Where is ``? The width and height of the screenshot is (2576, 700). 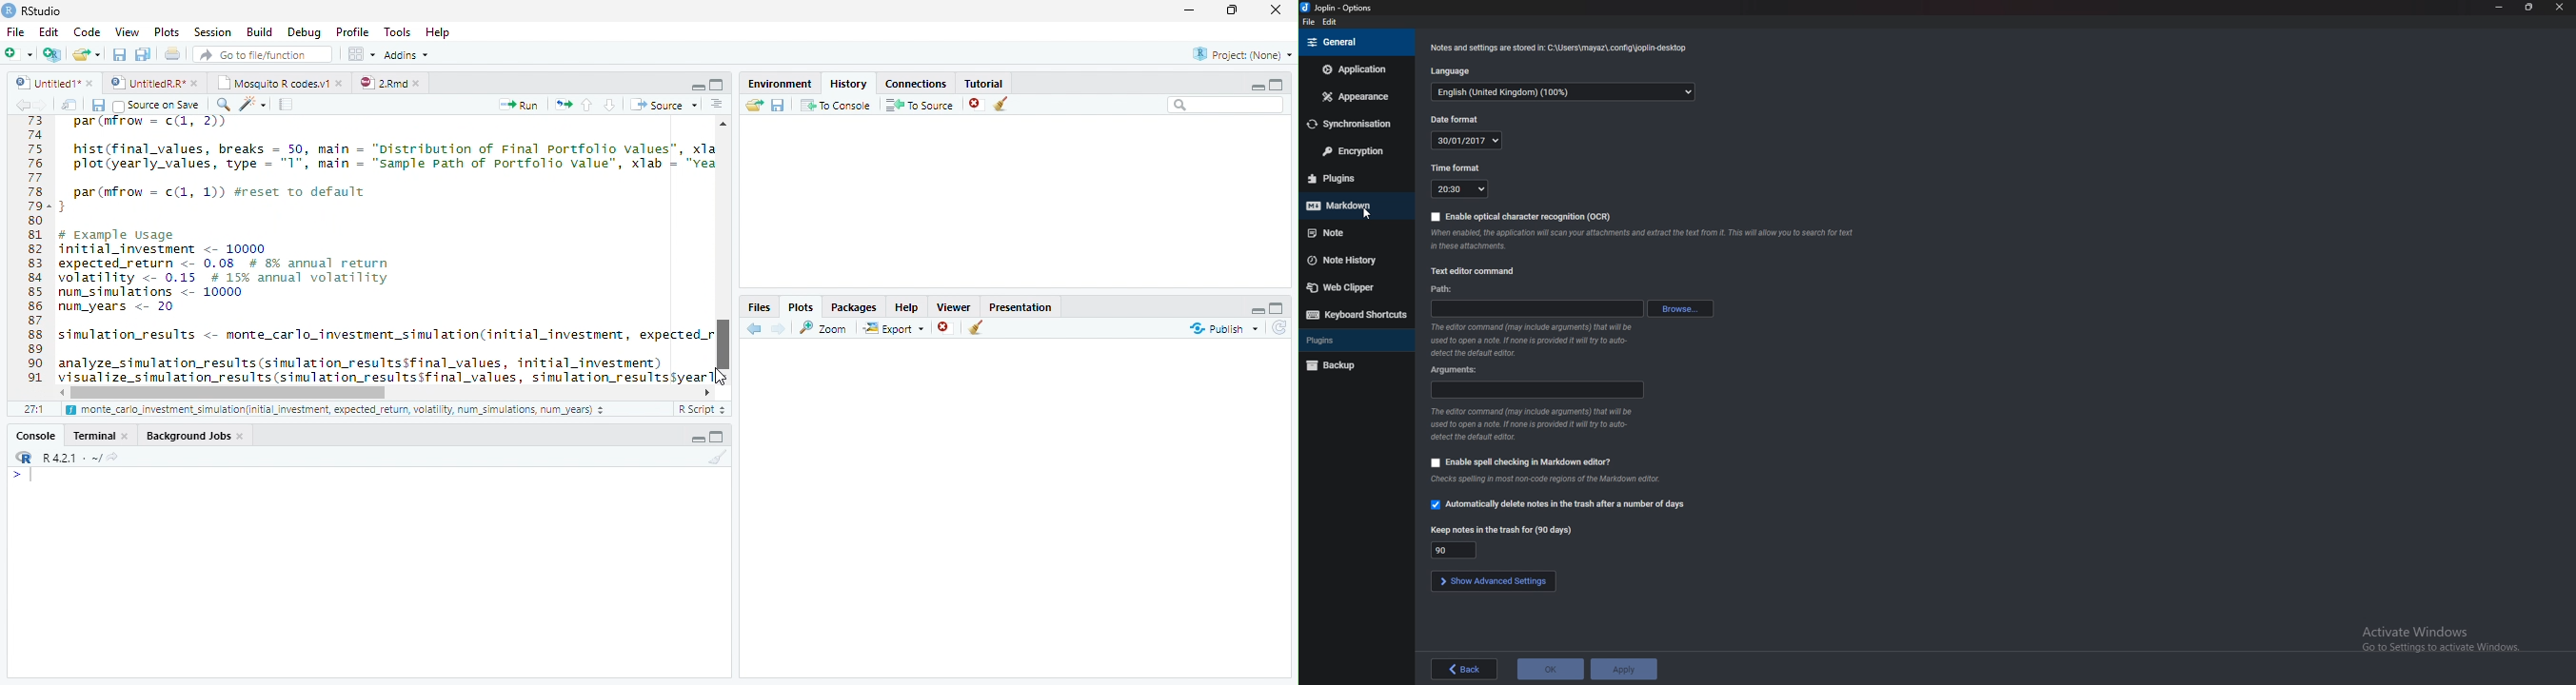
 is located at coordinates (697, 85).